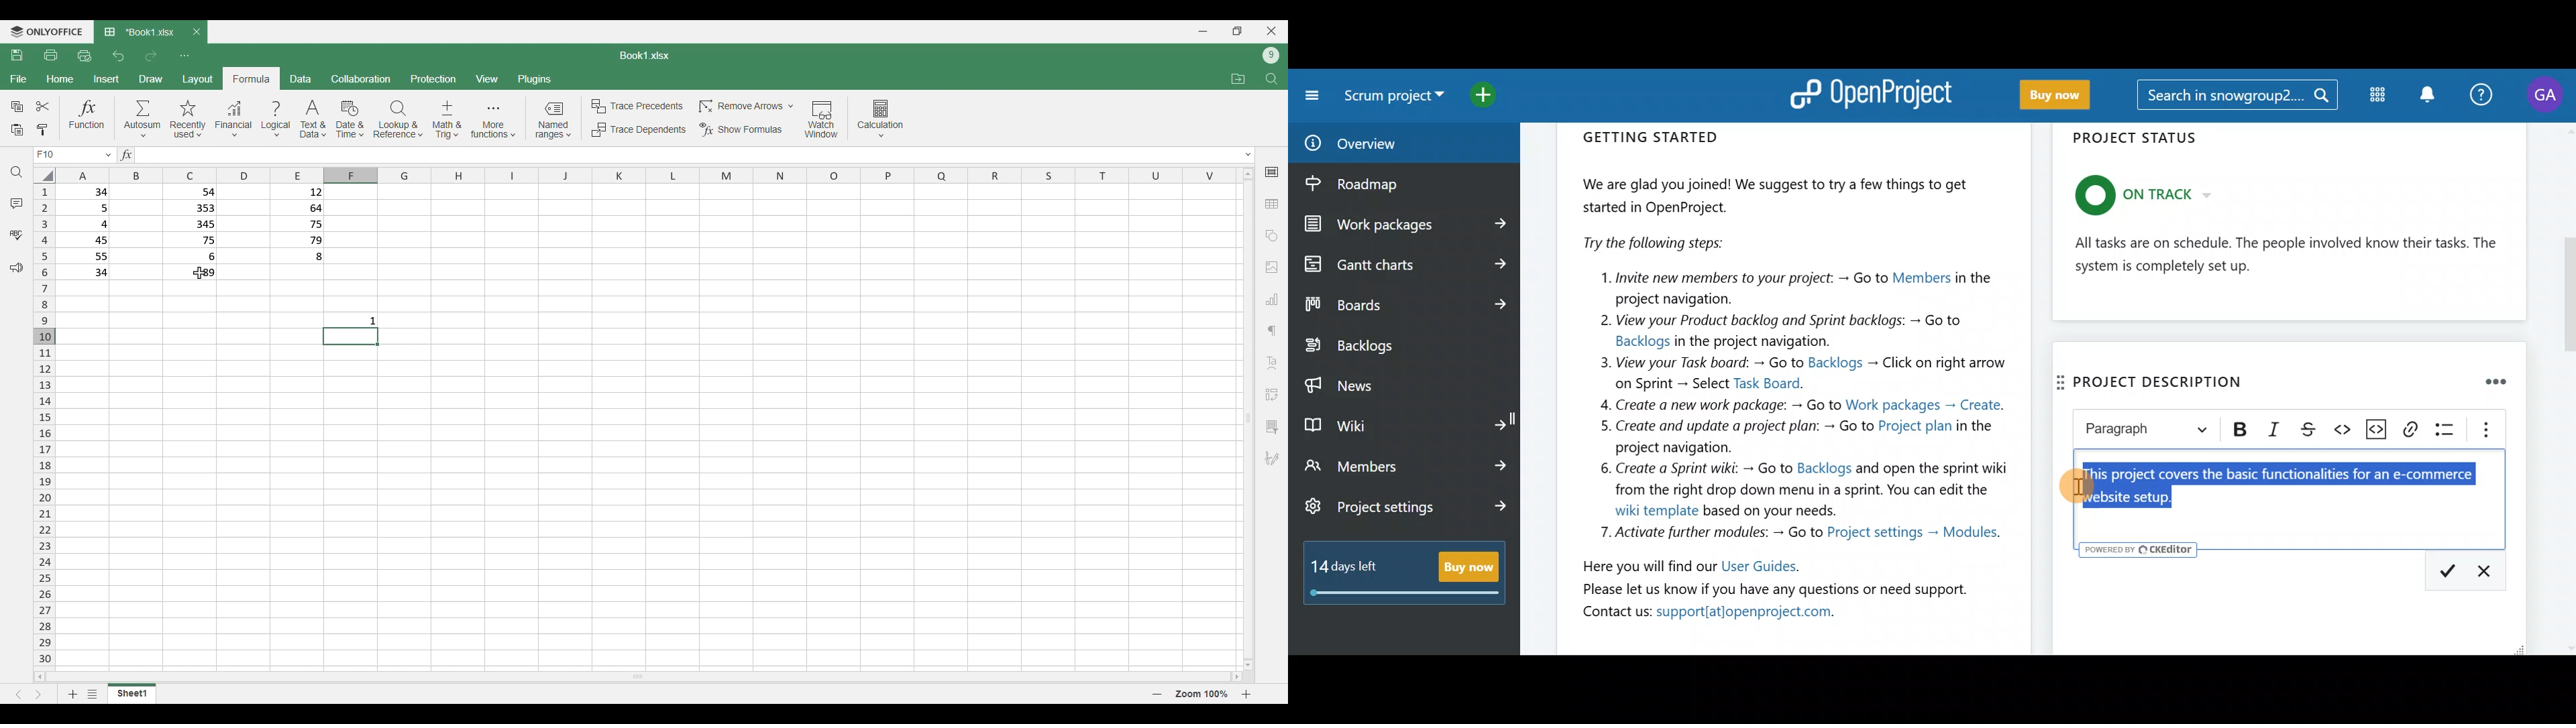  Describe the element at coordinates (106, 79) in the screenshot. I see `Insert menu` at that location.